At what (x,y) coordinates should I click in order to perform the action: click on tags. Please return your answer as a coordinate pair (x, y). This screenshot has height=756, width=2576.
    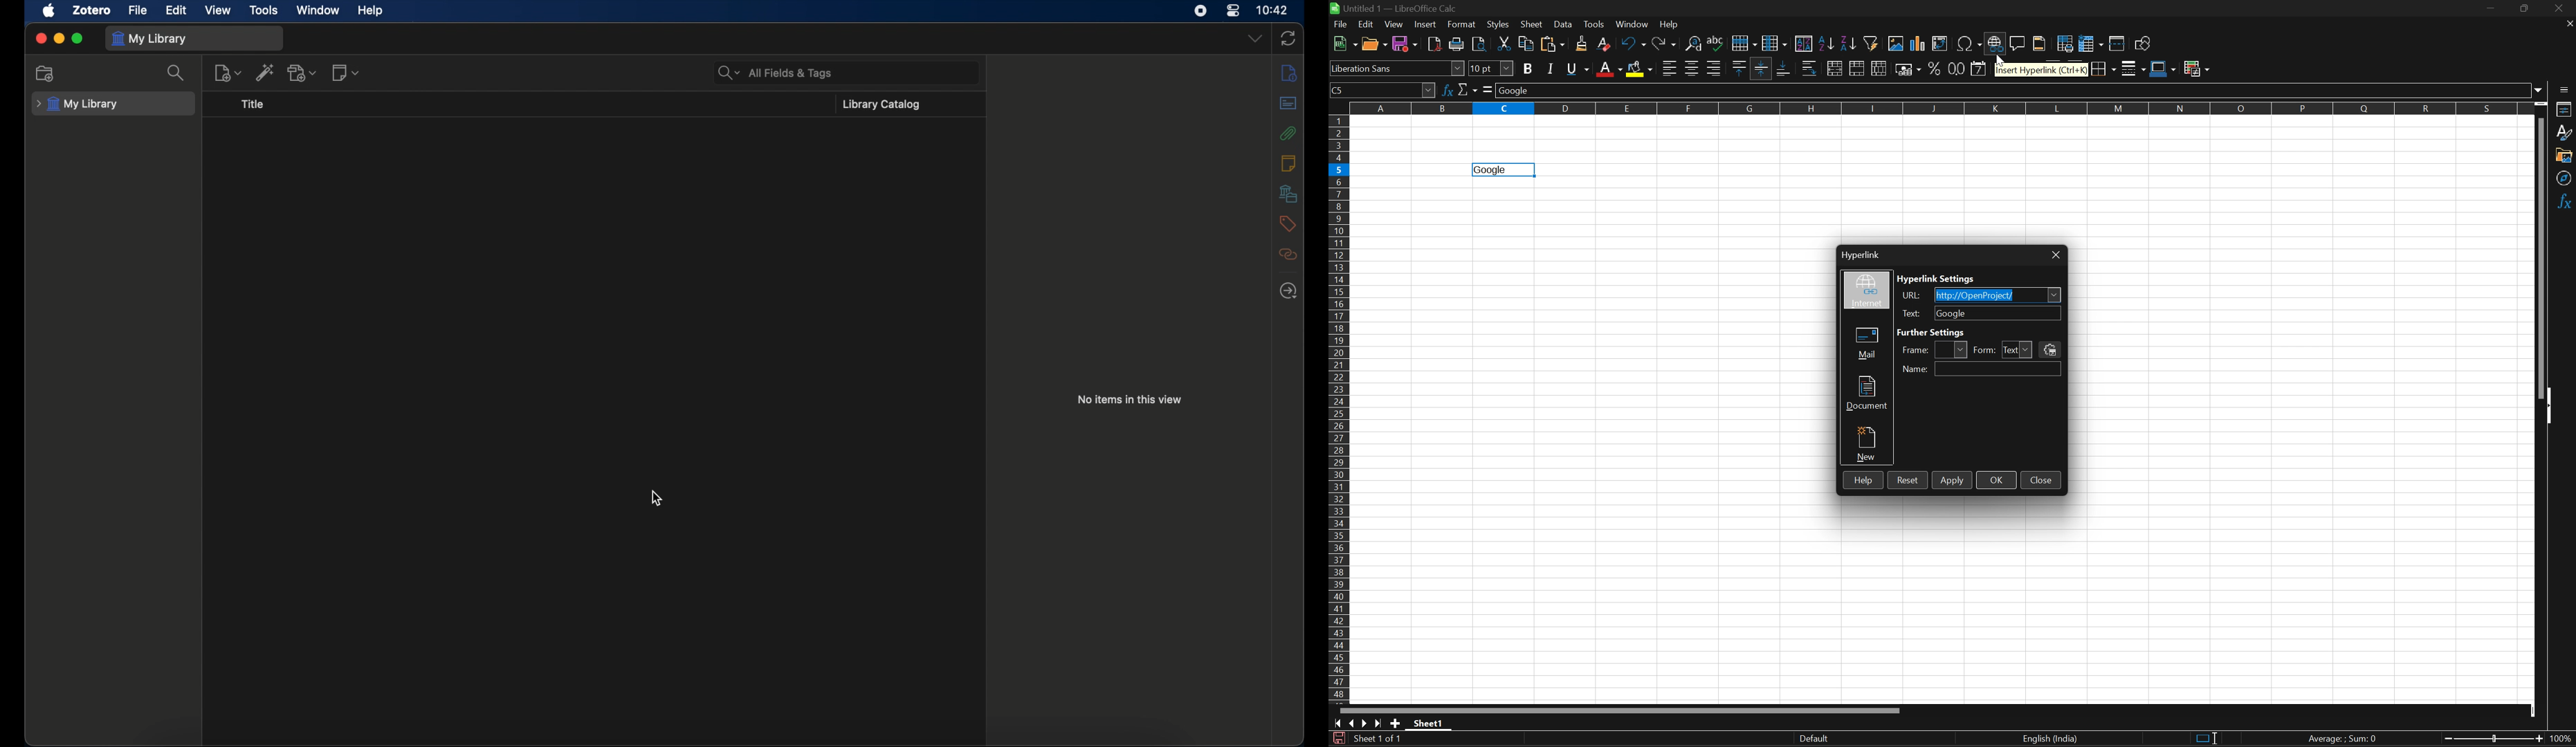
    Looking at the image, I should click on (1288, 223).